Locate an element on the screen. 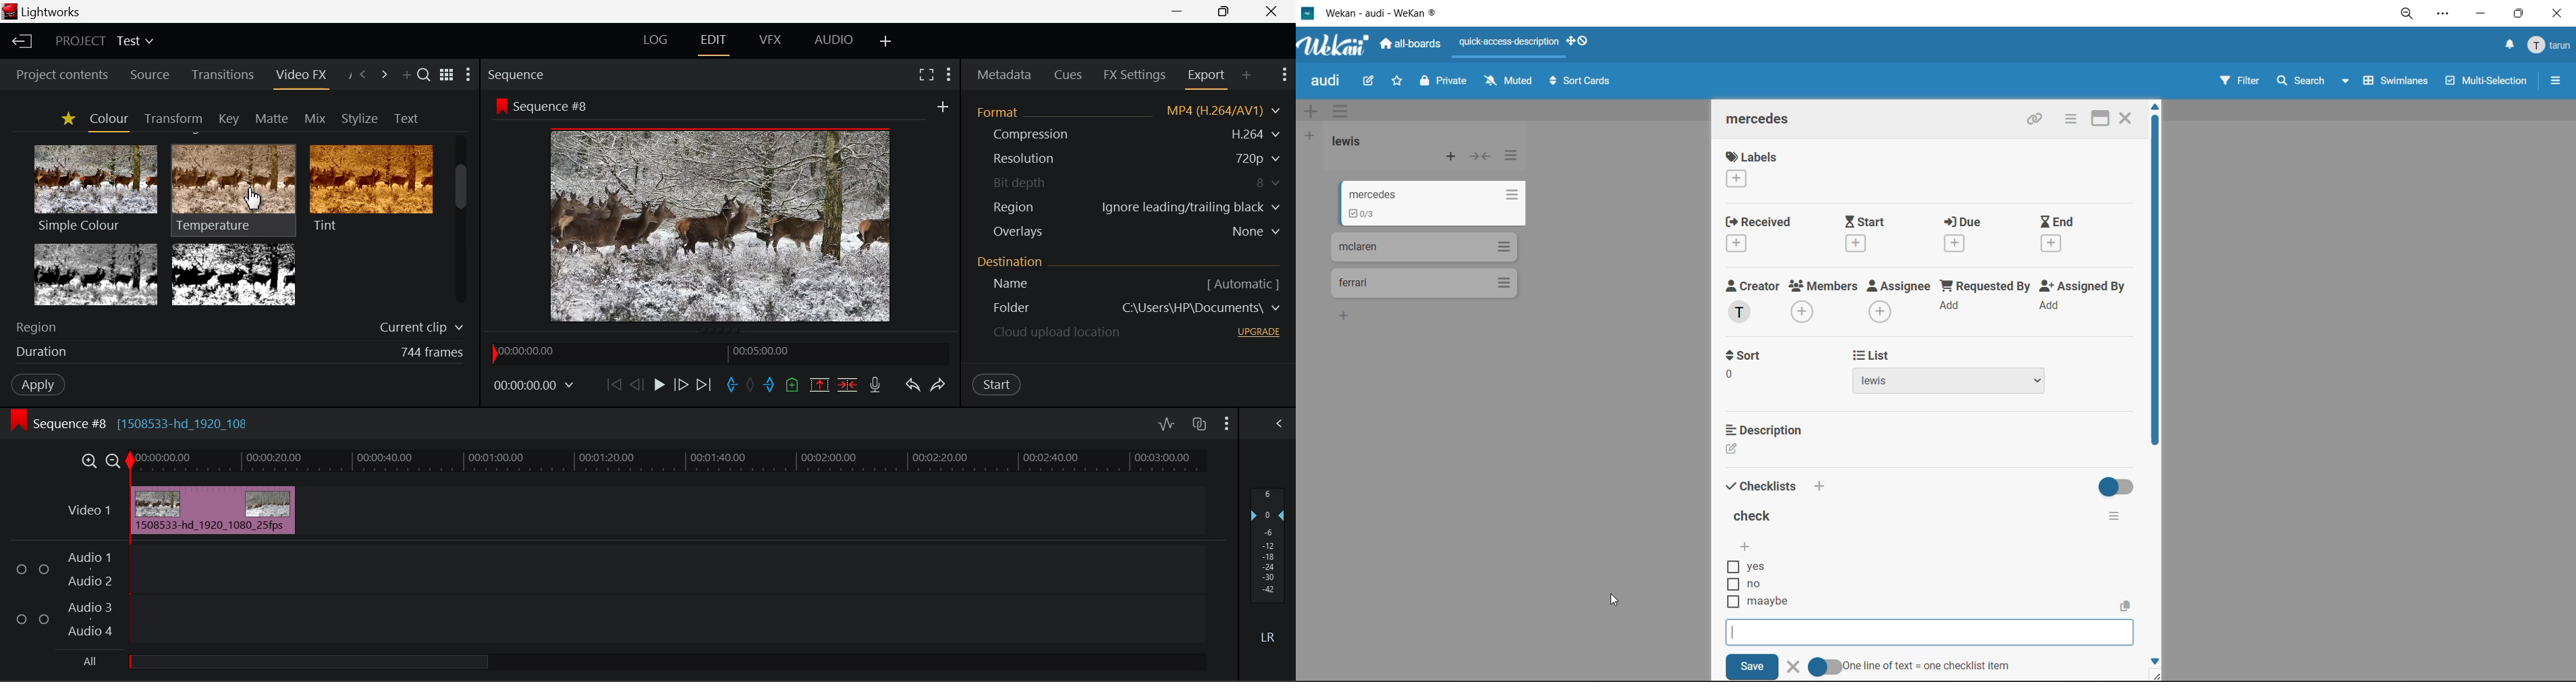 This screenshot has width=2576, height=700. Show Settings is located at coordinates (1228, 422).